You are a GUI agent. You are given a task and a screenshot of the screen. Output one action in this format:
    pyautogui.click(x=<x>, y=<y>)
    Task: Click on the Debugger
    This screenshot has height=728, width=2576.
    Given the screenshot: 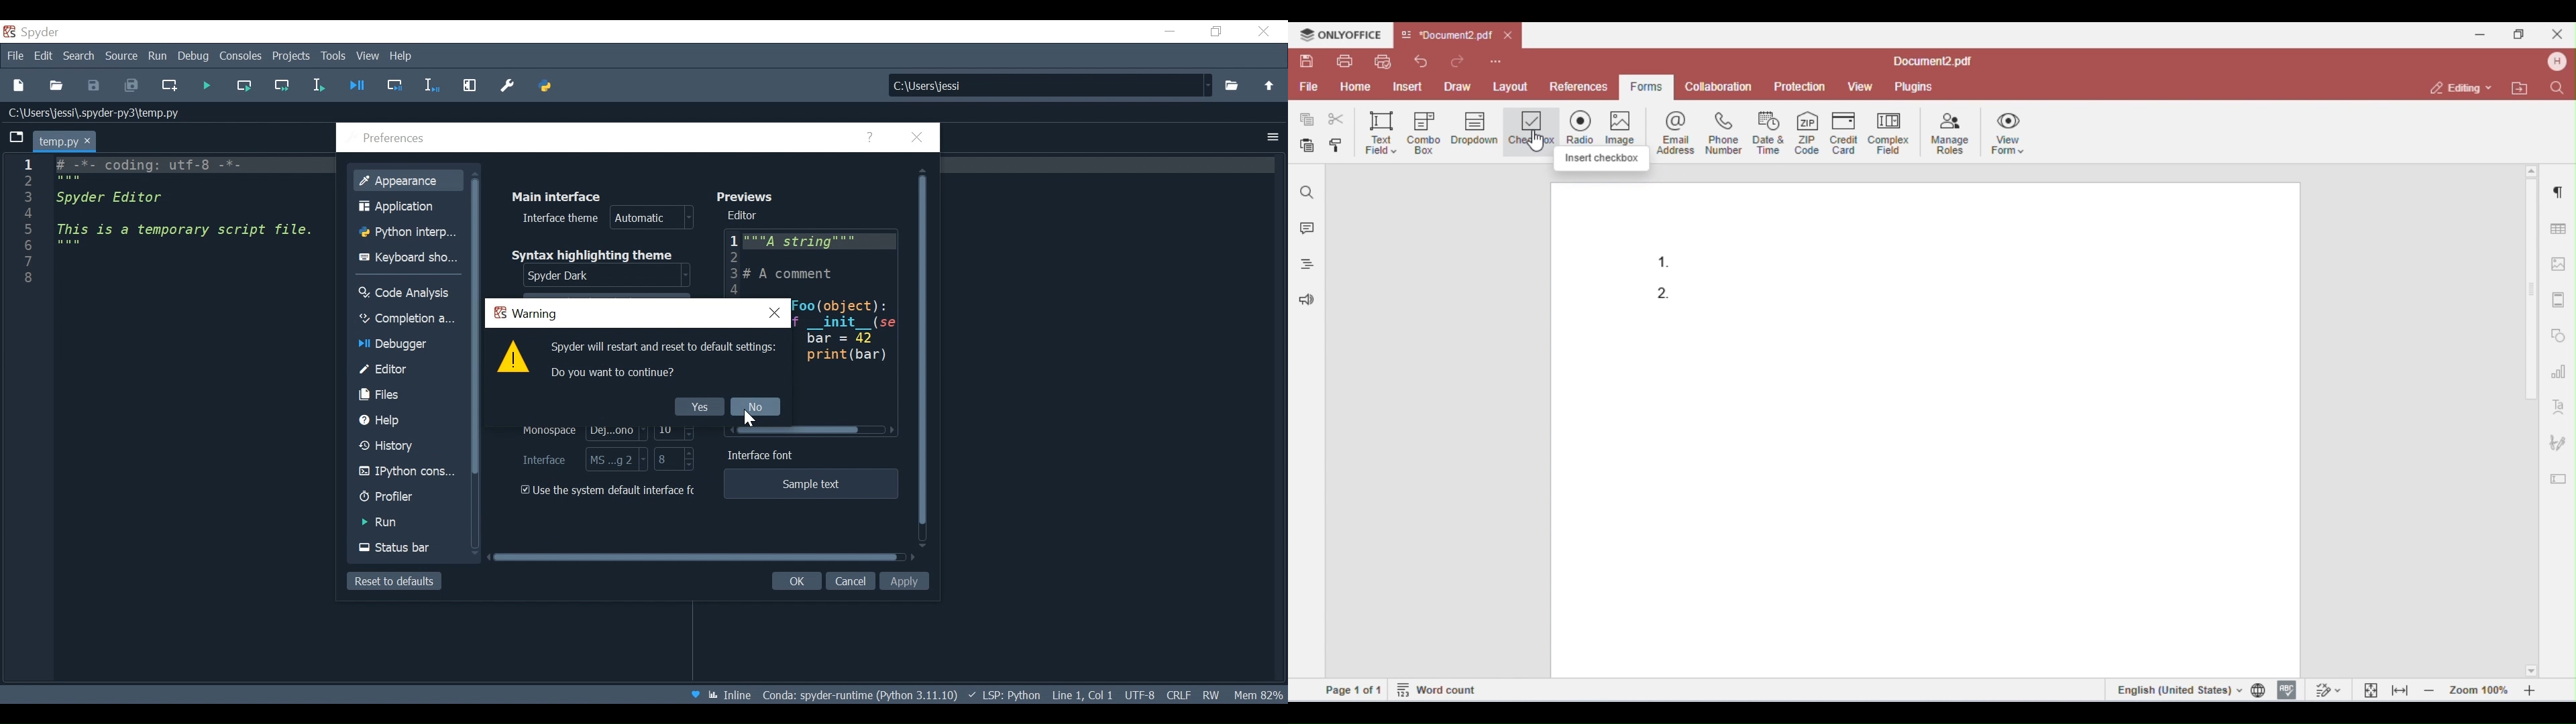 What is the action you would take?
    pyautogui.click(x=409, y=345)
    